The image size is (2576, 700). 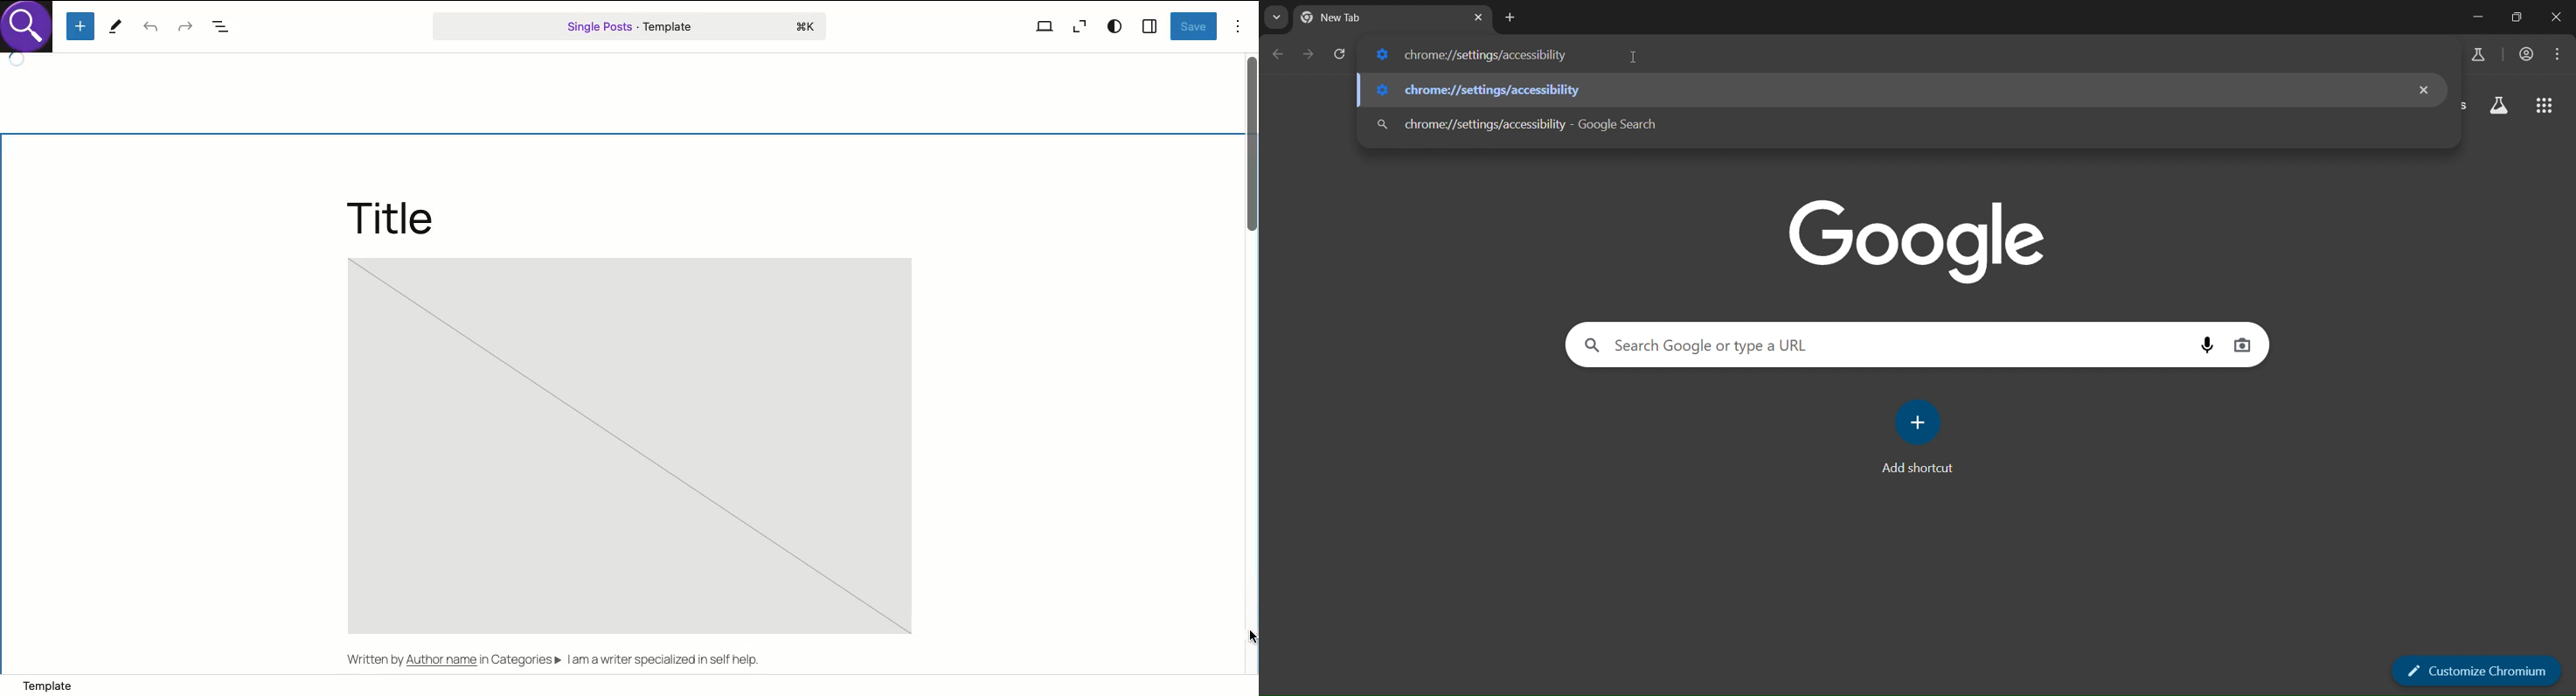 What do you see at coordinates (631, 26) in the screenshot?
I see `Single posts template` at bounding box center [631, 26].